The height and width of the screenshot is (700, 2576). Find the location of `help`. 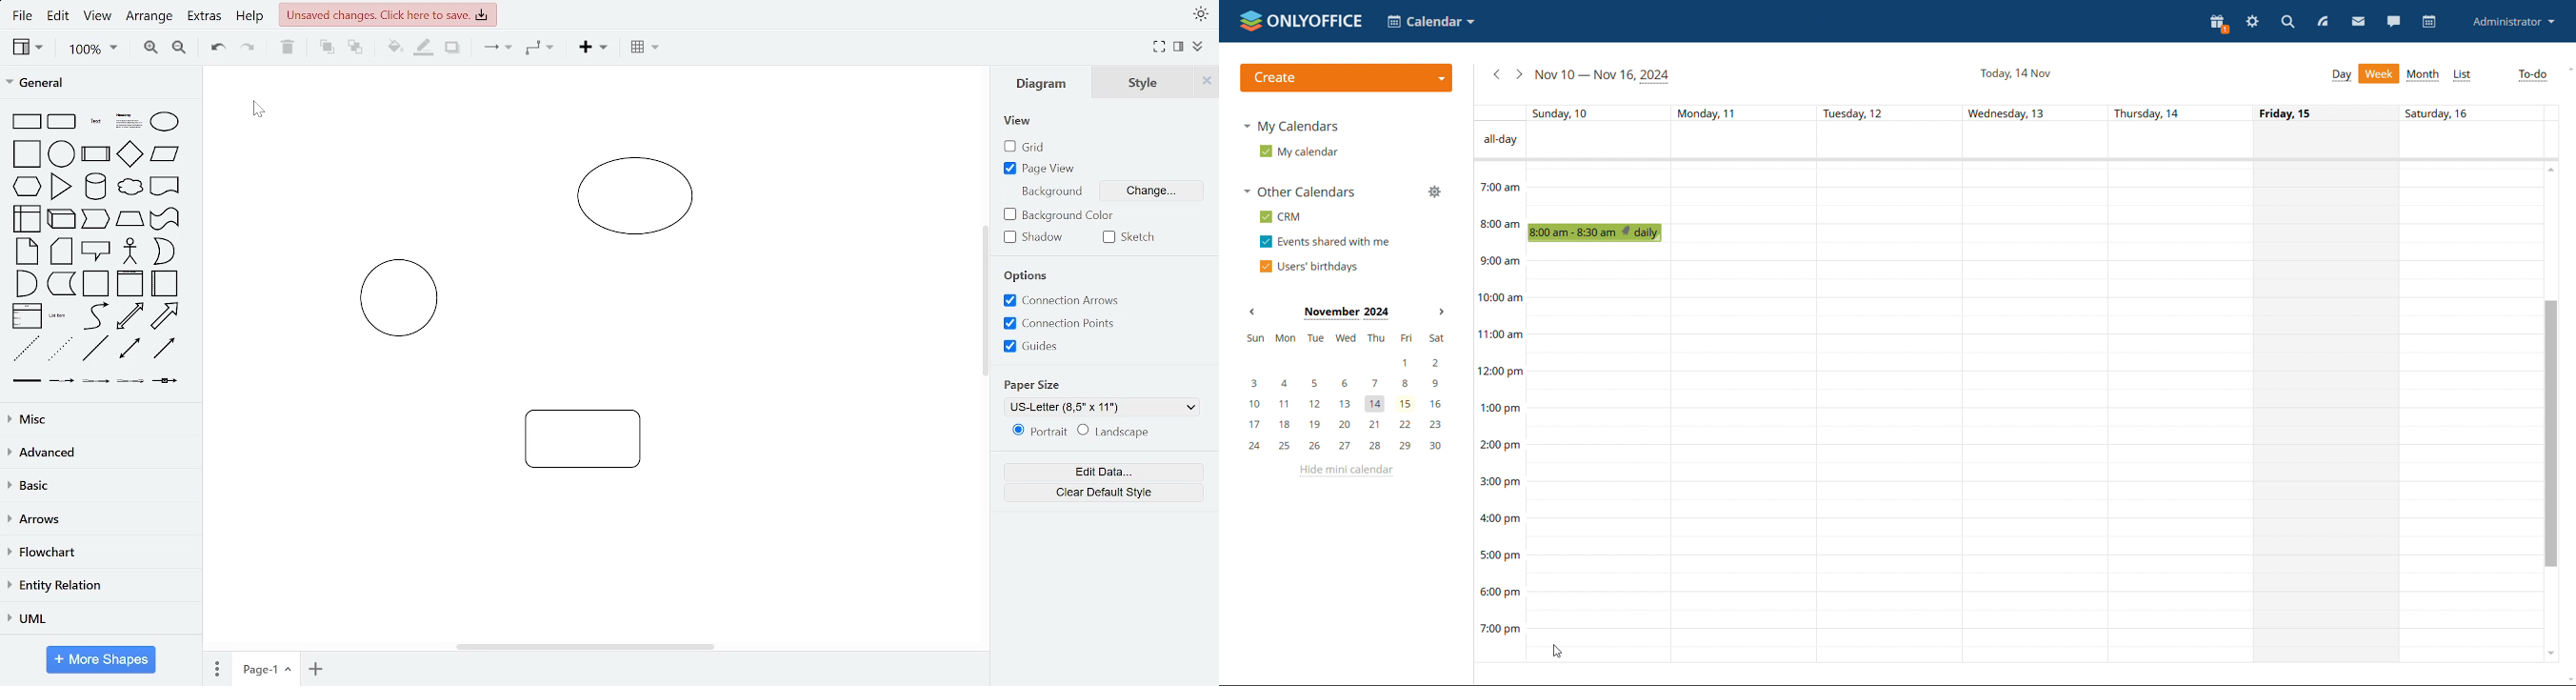

help is located at coordinates (251, 18).